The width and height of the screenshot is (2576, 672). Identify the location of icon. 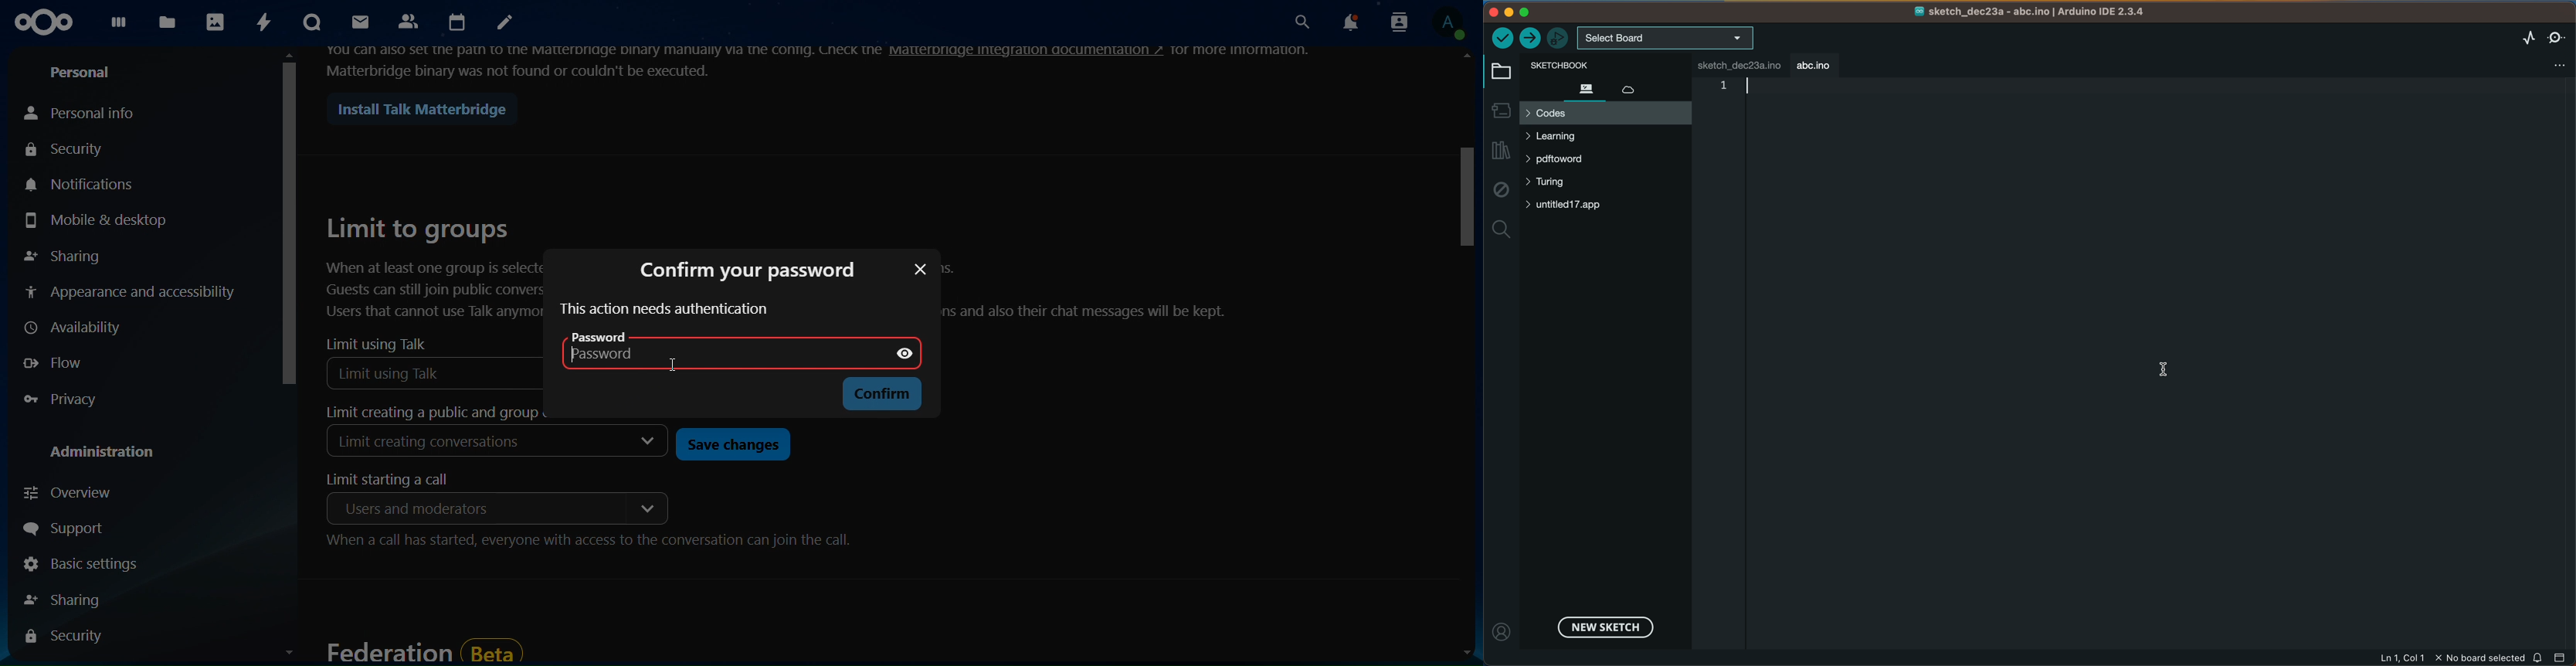
(46, 22).